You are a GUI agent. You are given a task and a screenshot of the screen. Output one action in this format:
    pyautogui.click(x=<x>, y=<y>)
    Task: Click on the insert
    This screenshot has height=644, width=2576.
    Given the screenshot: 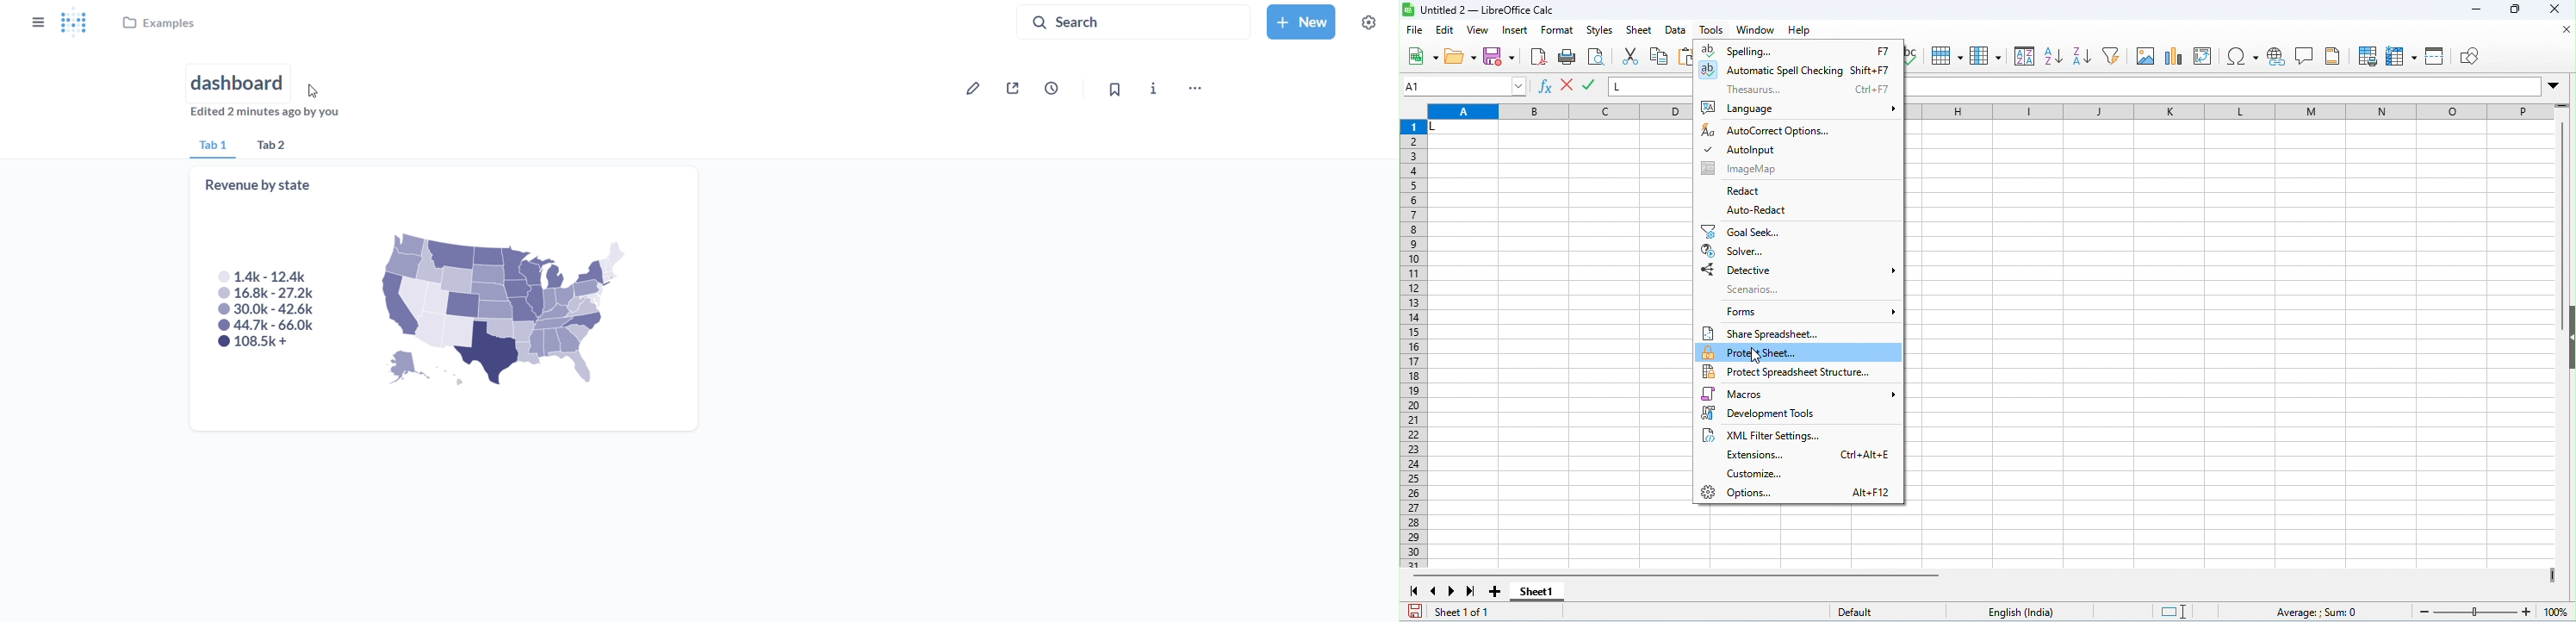 What is the action you would take?
    pyautogui.click(x=1517, y=31)
    